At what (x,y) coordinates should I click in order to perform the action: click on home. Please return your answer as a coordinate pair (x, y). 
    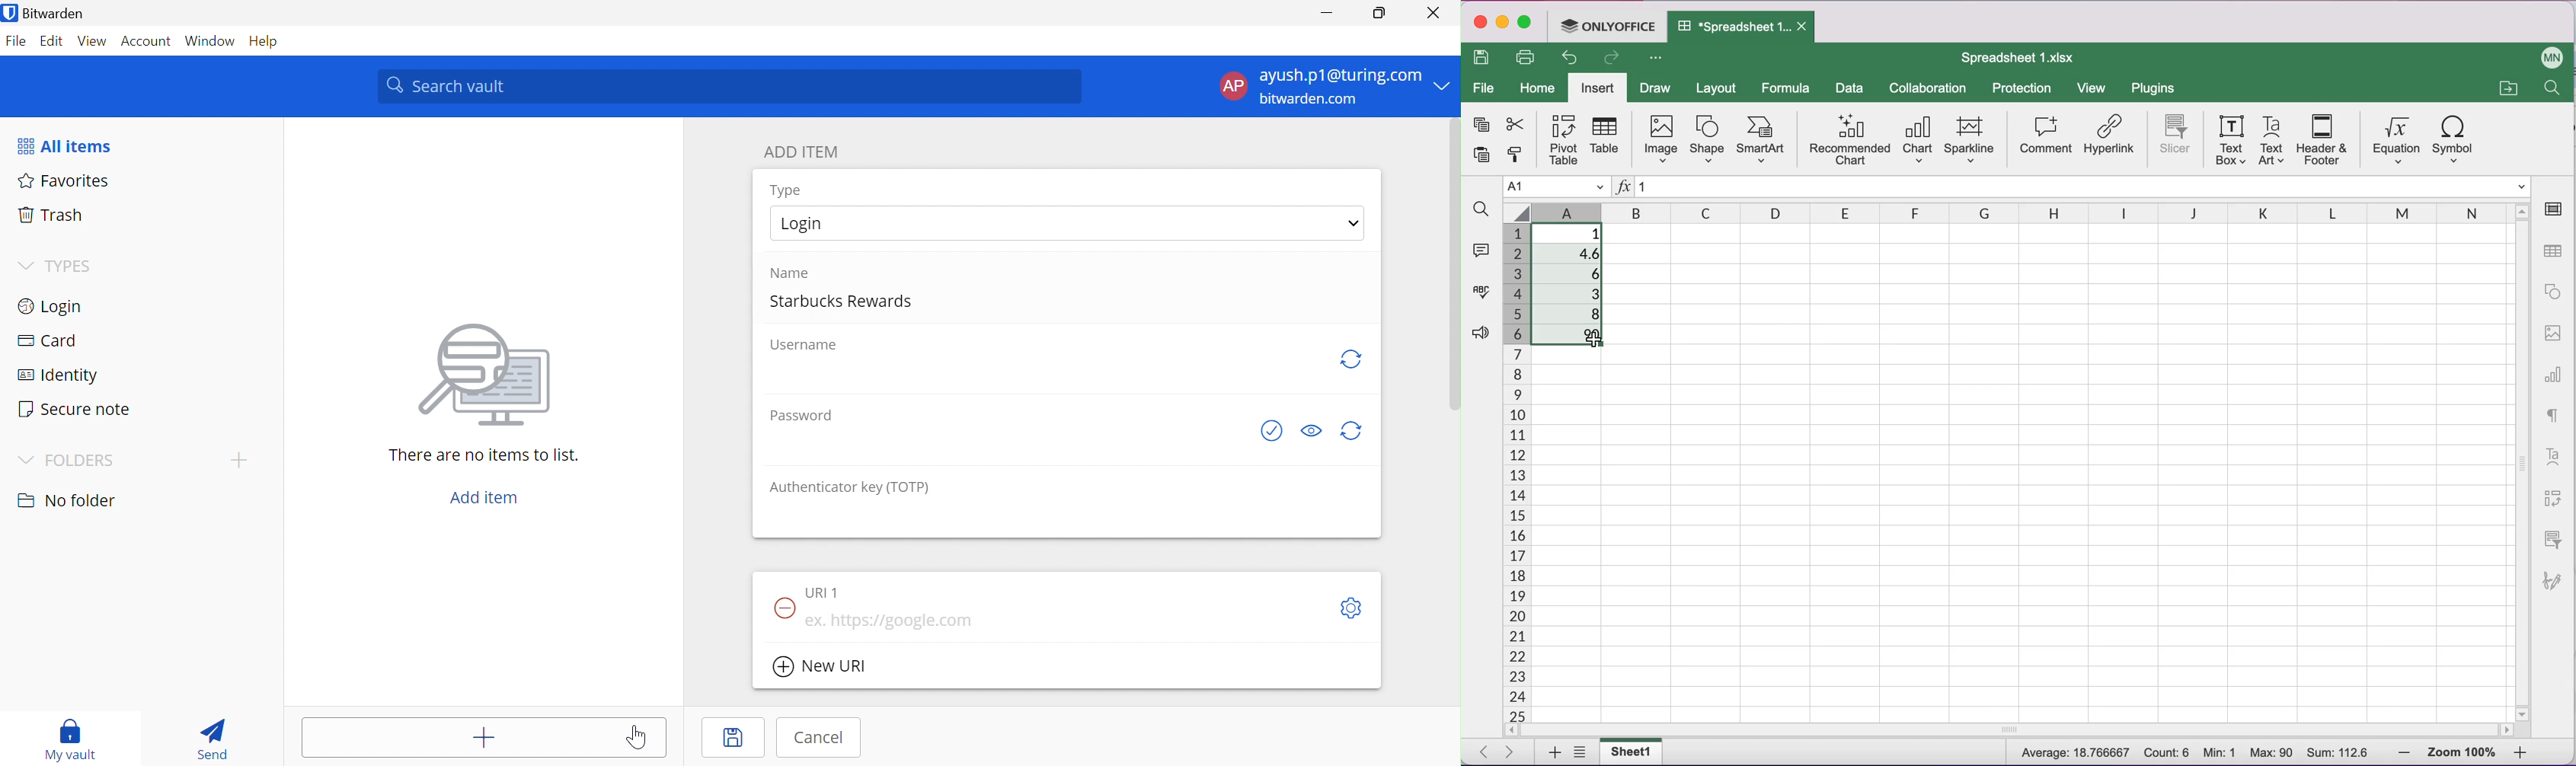
    Looking at the image, I should click on (1539, 88).